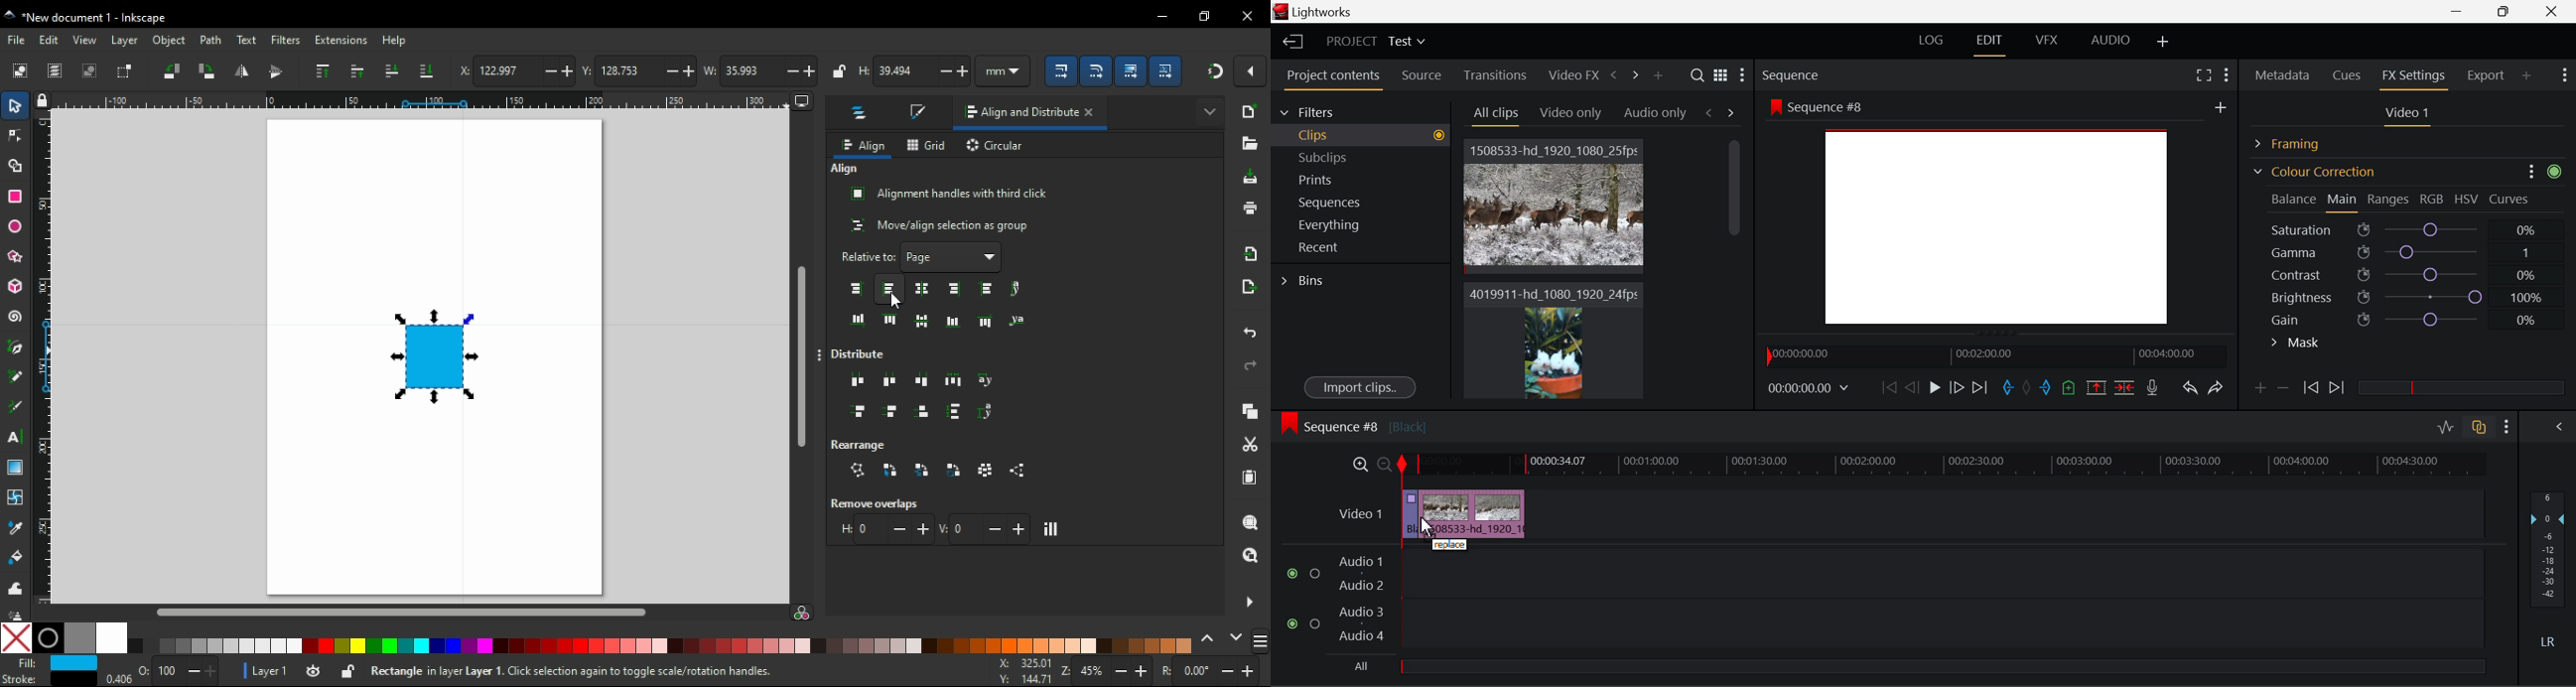 This screenshot has height=700, width=2576. What do you see at coordinates (808, 616) in the screenshot?
I see `color manager` at bounding box center [808, 616].